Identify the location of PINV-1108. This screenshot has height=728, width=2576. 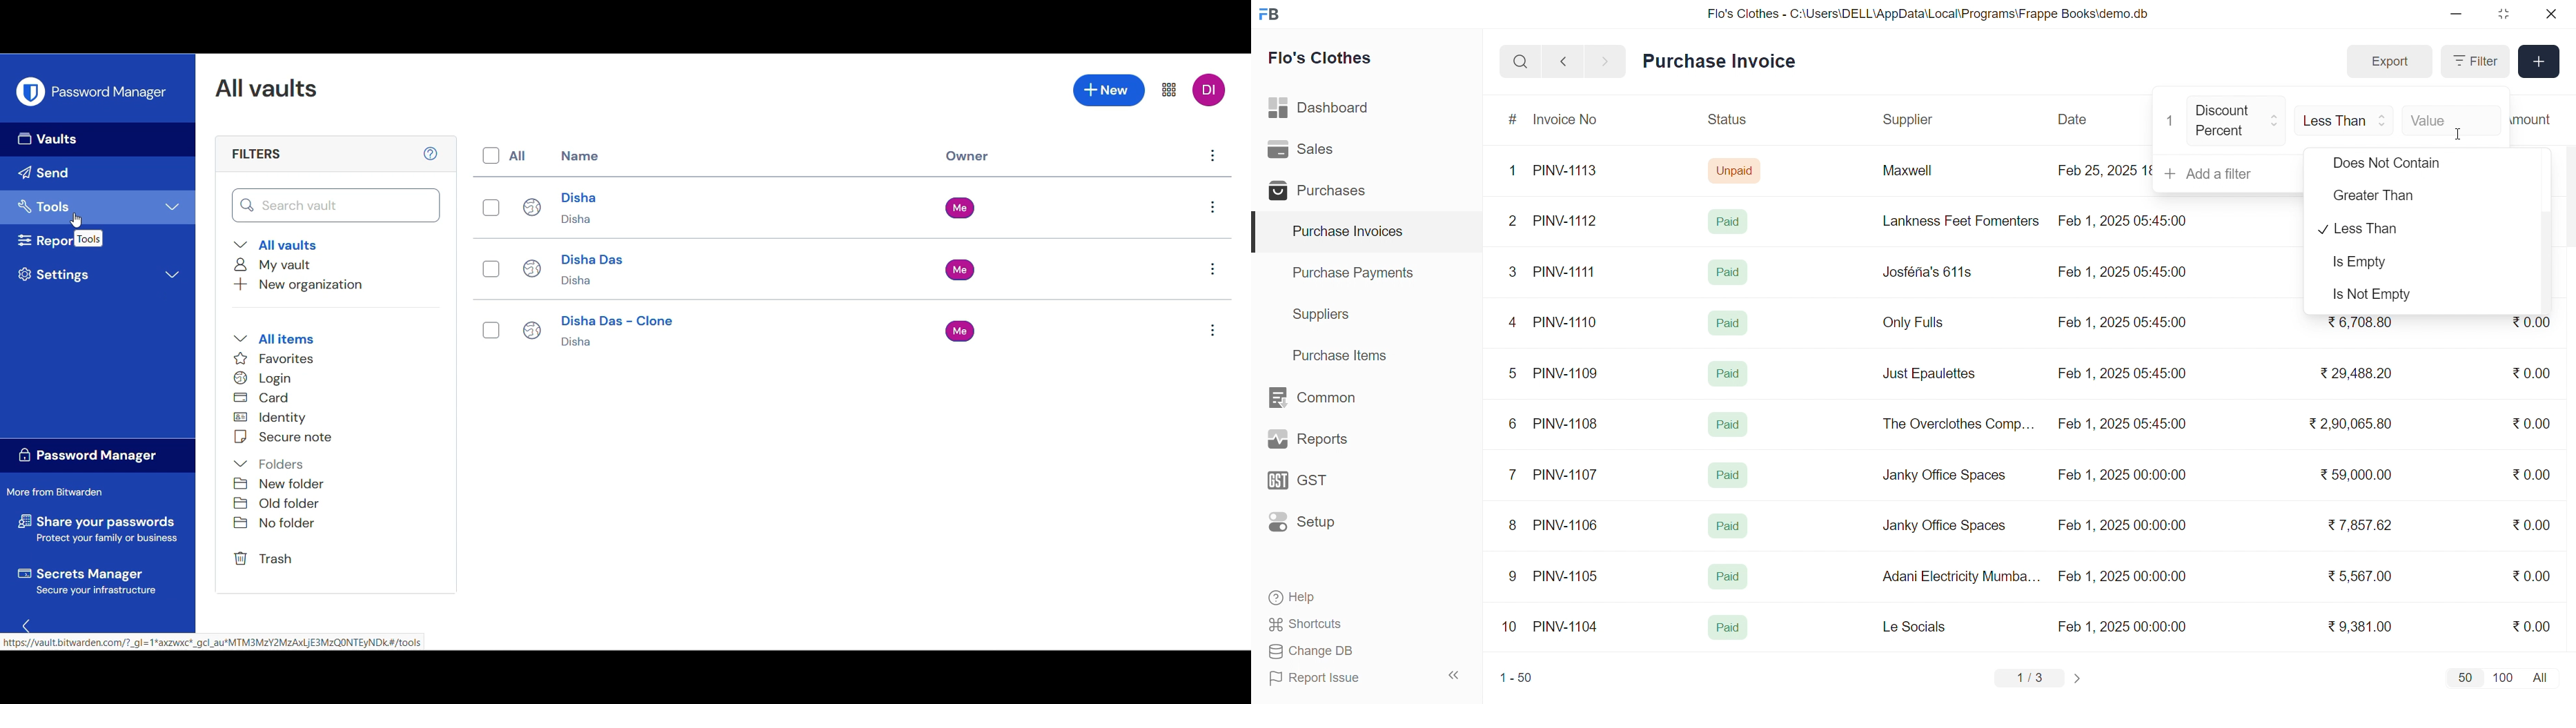
(1566, 424).